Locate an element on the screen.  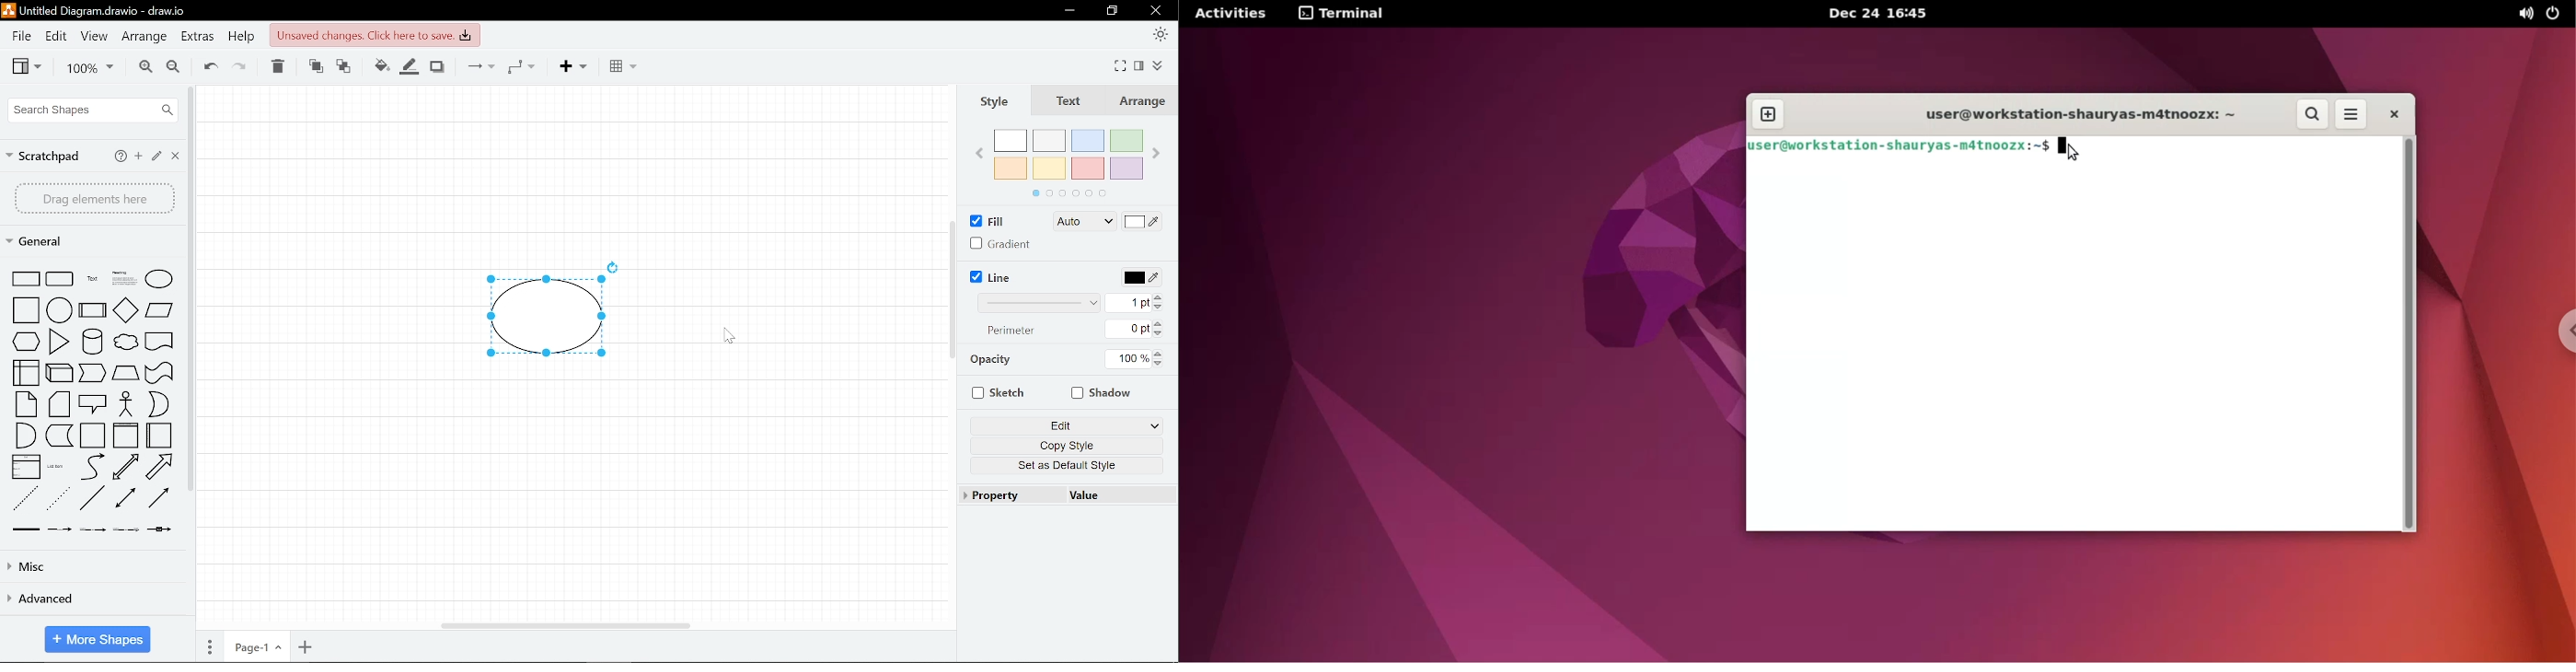
Tooltip added is located at coordinates (565, 315).